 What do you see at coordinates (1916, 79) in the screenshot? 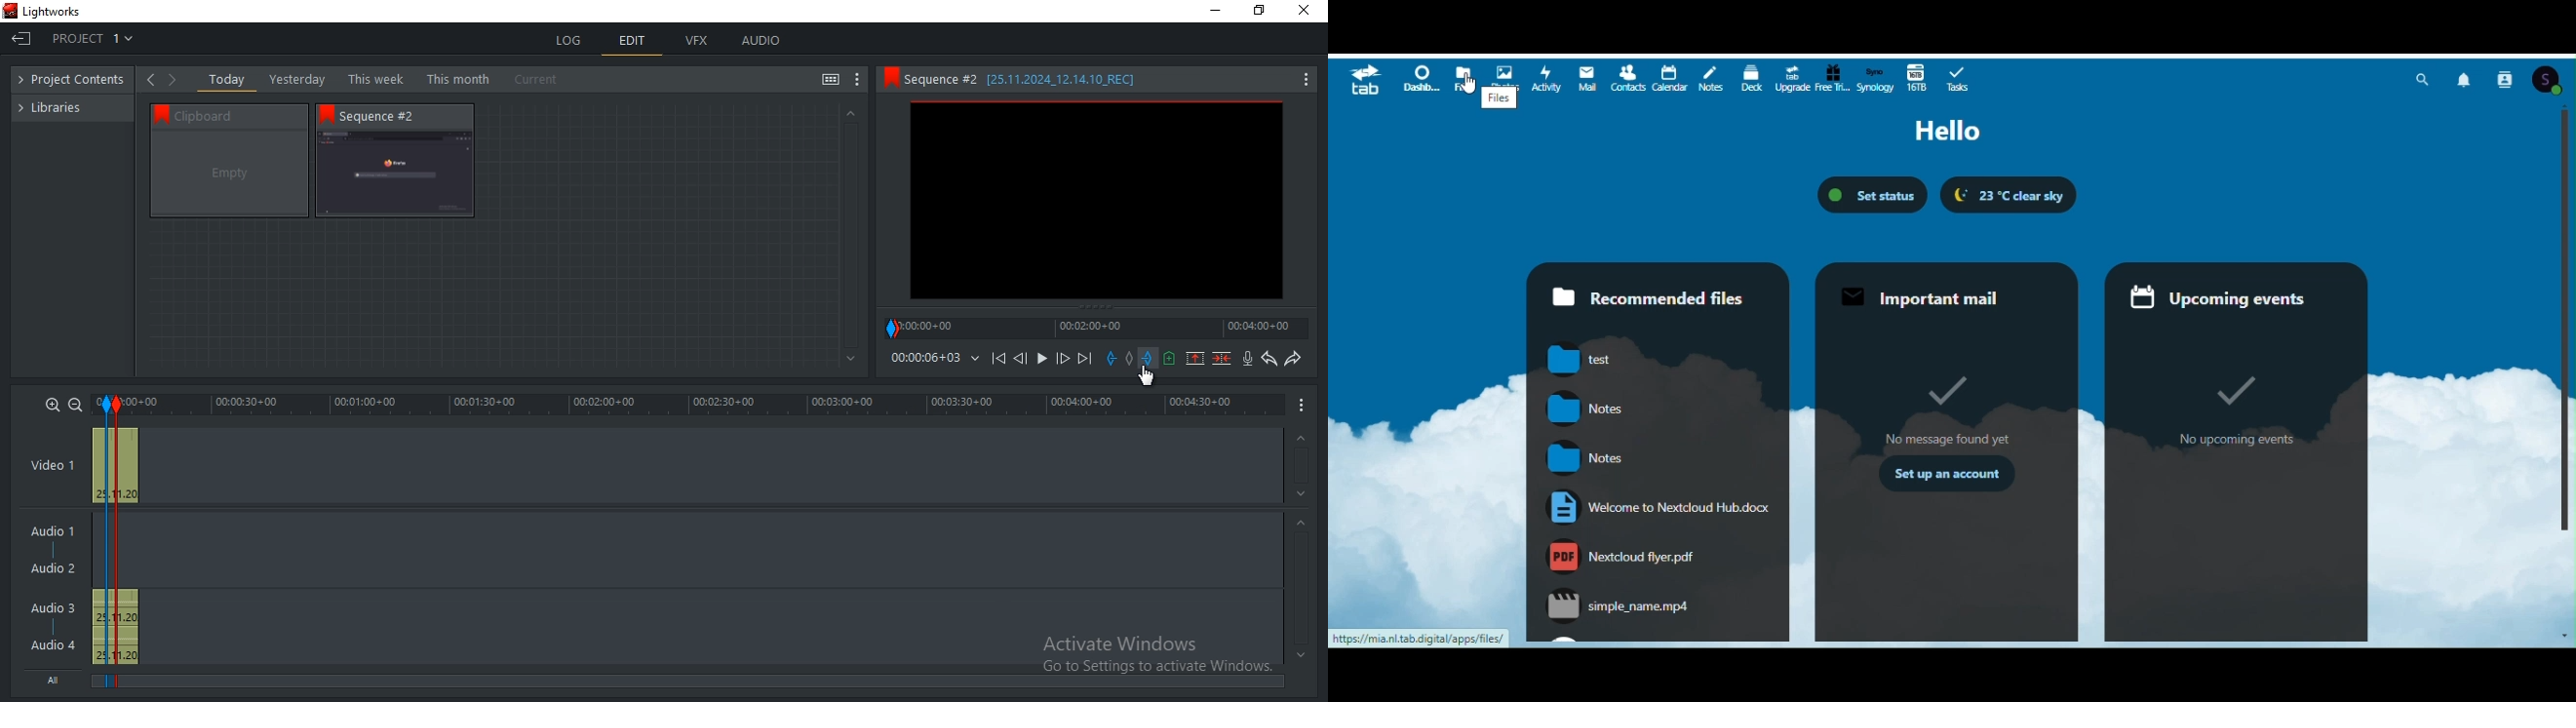
I see `16 terabytes` at bounding box center [1916, 79].